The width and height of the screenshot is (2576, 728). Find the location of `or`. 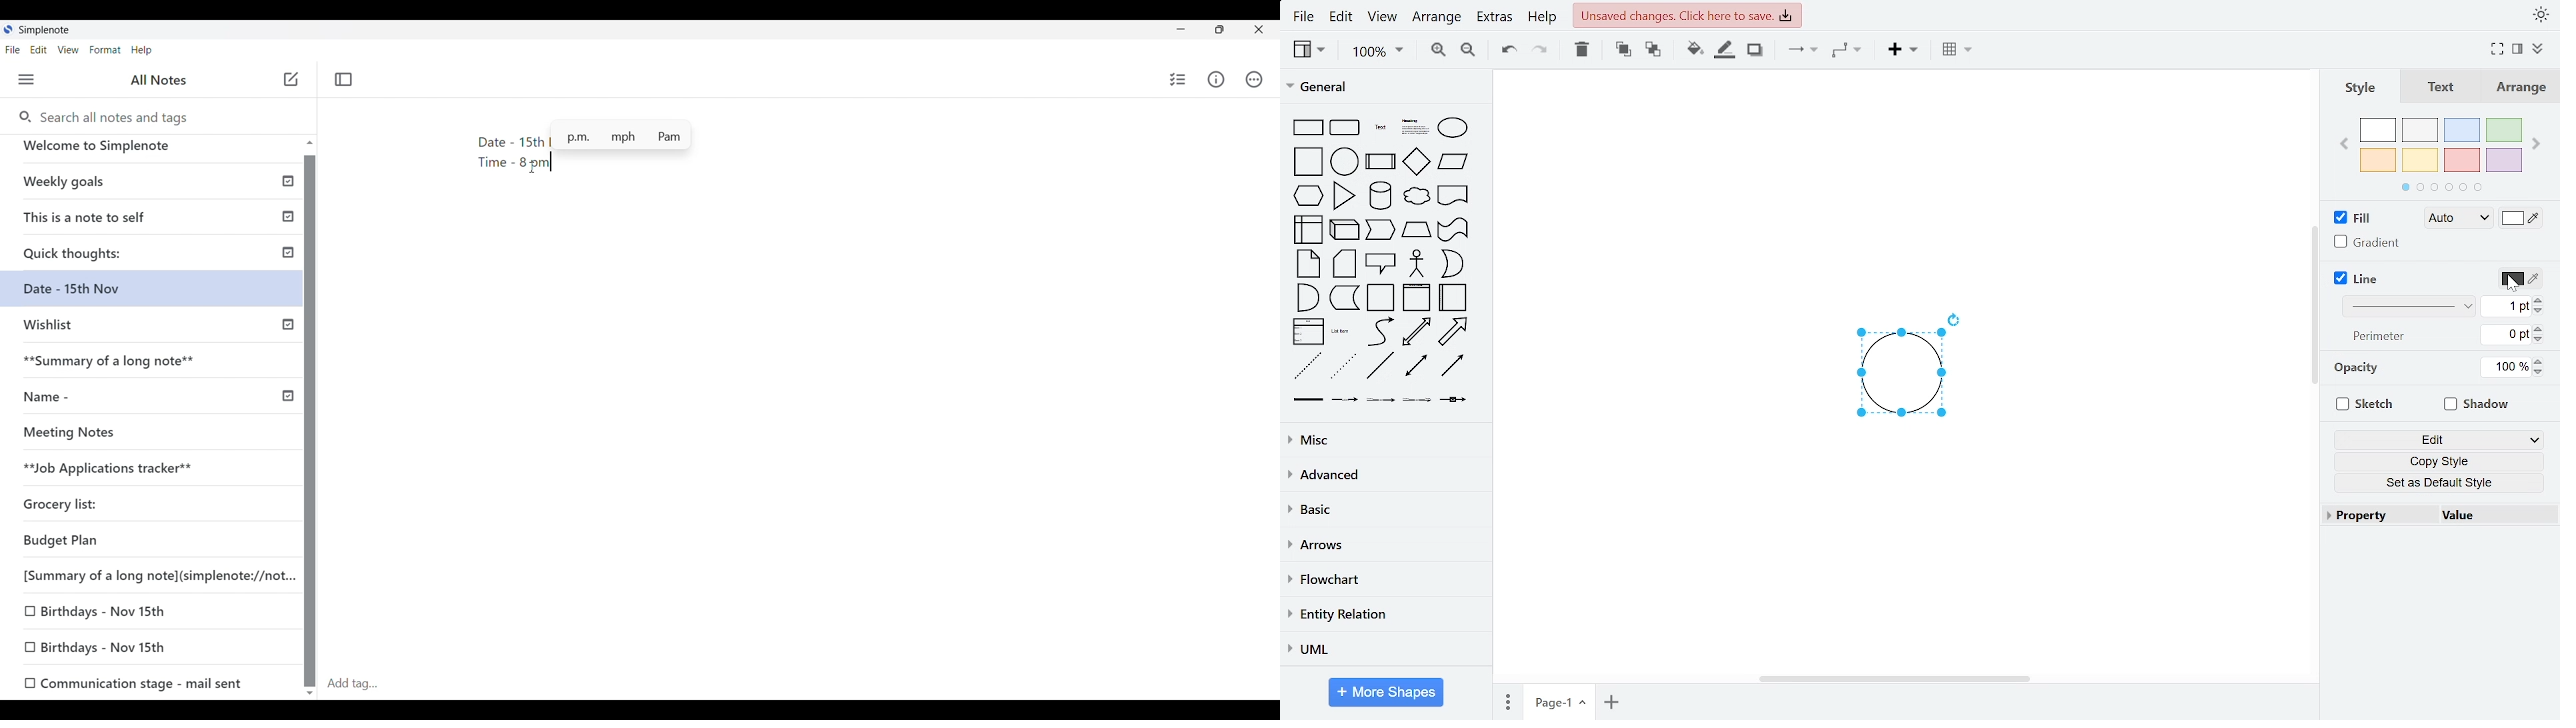

or is located at coordinates (1453, 263).